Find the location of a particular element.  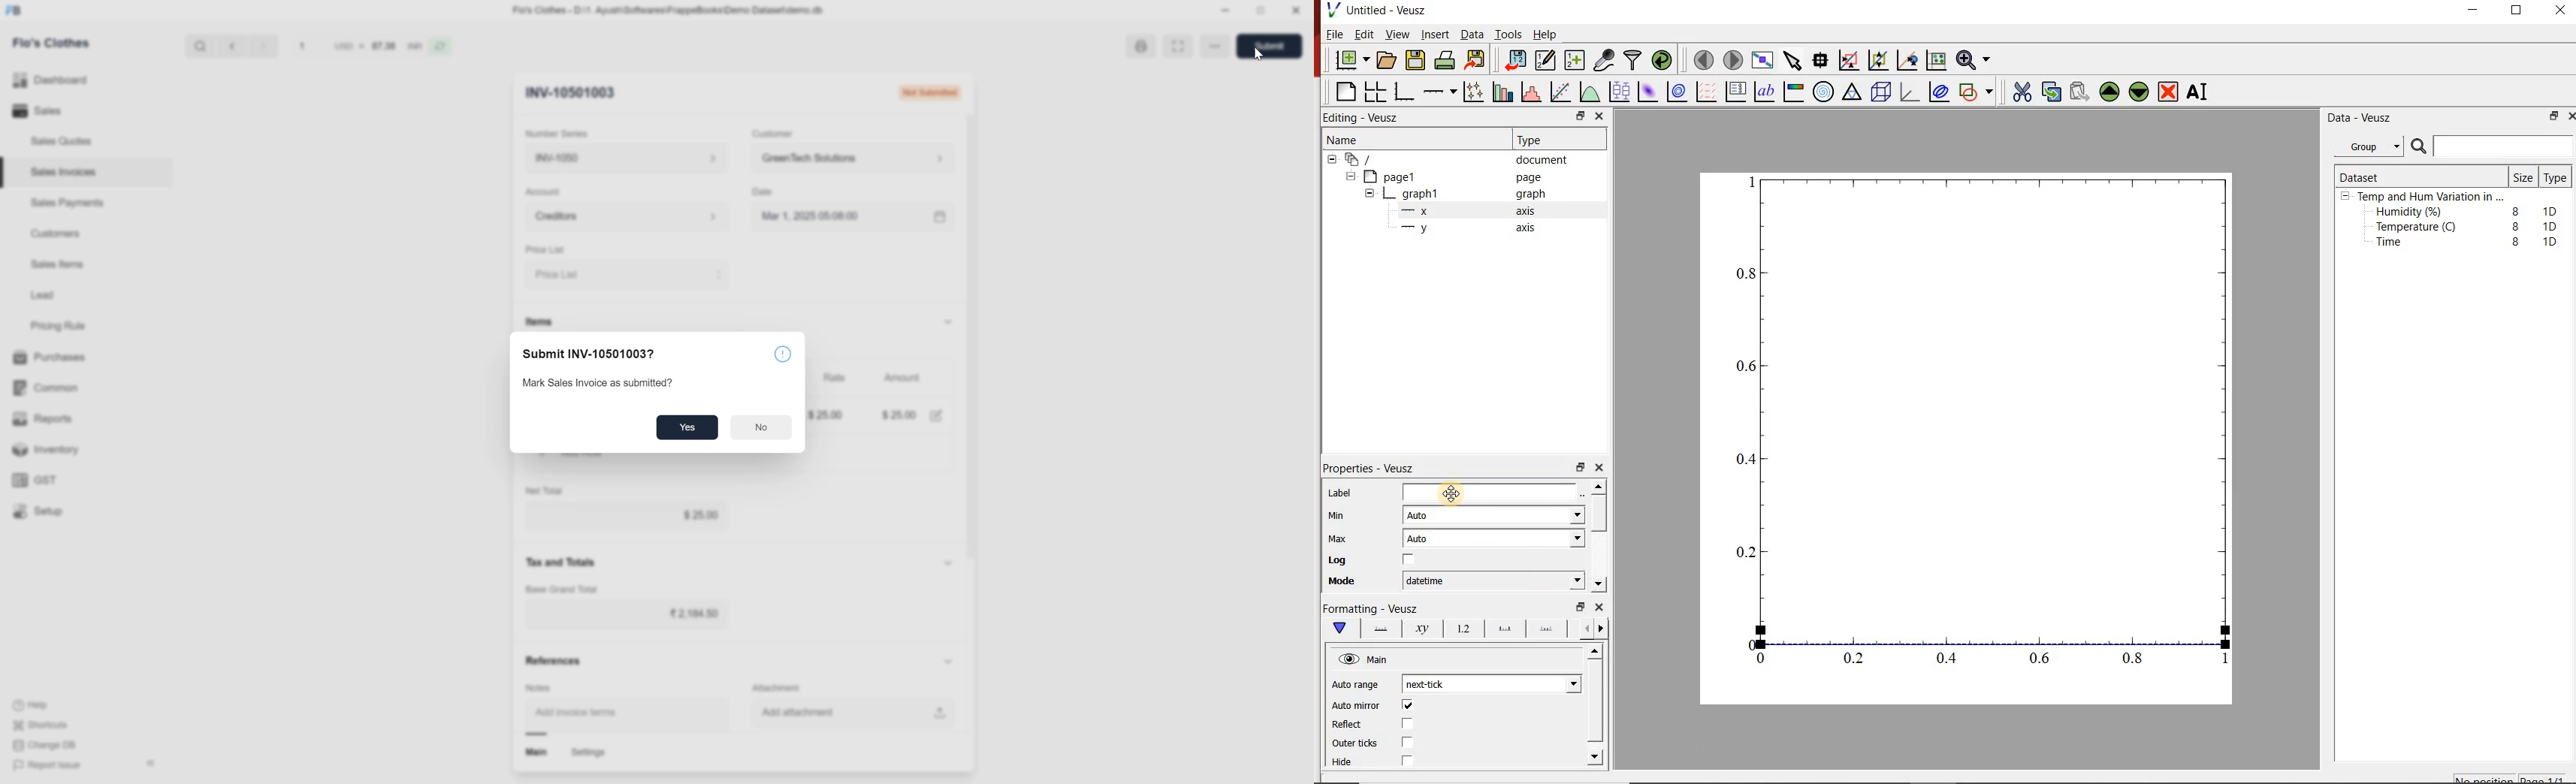

graph is located at coordinates (1530, 195).